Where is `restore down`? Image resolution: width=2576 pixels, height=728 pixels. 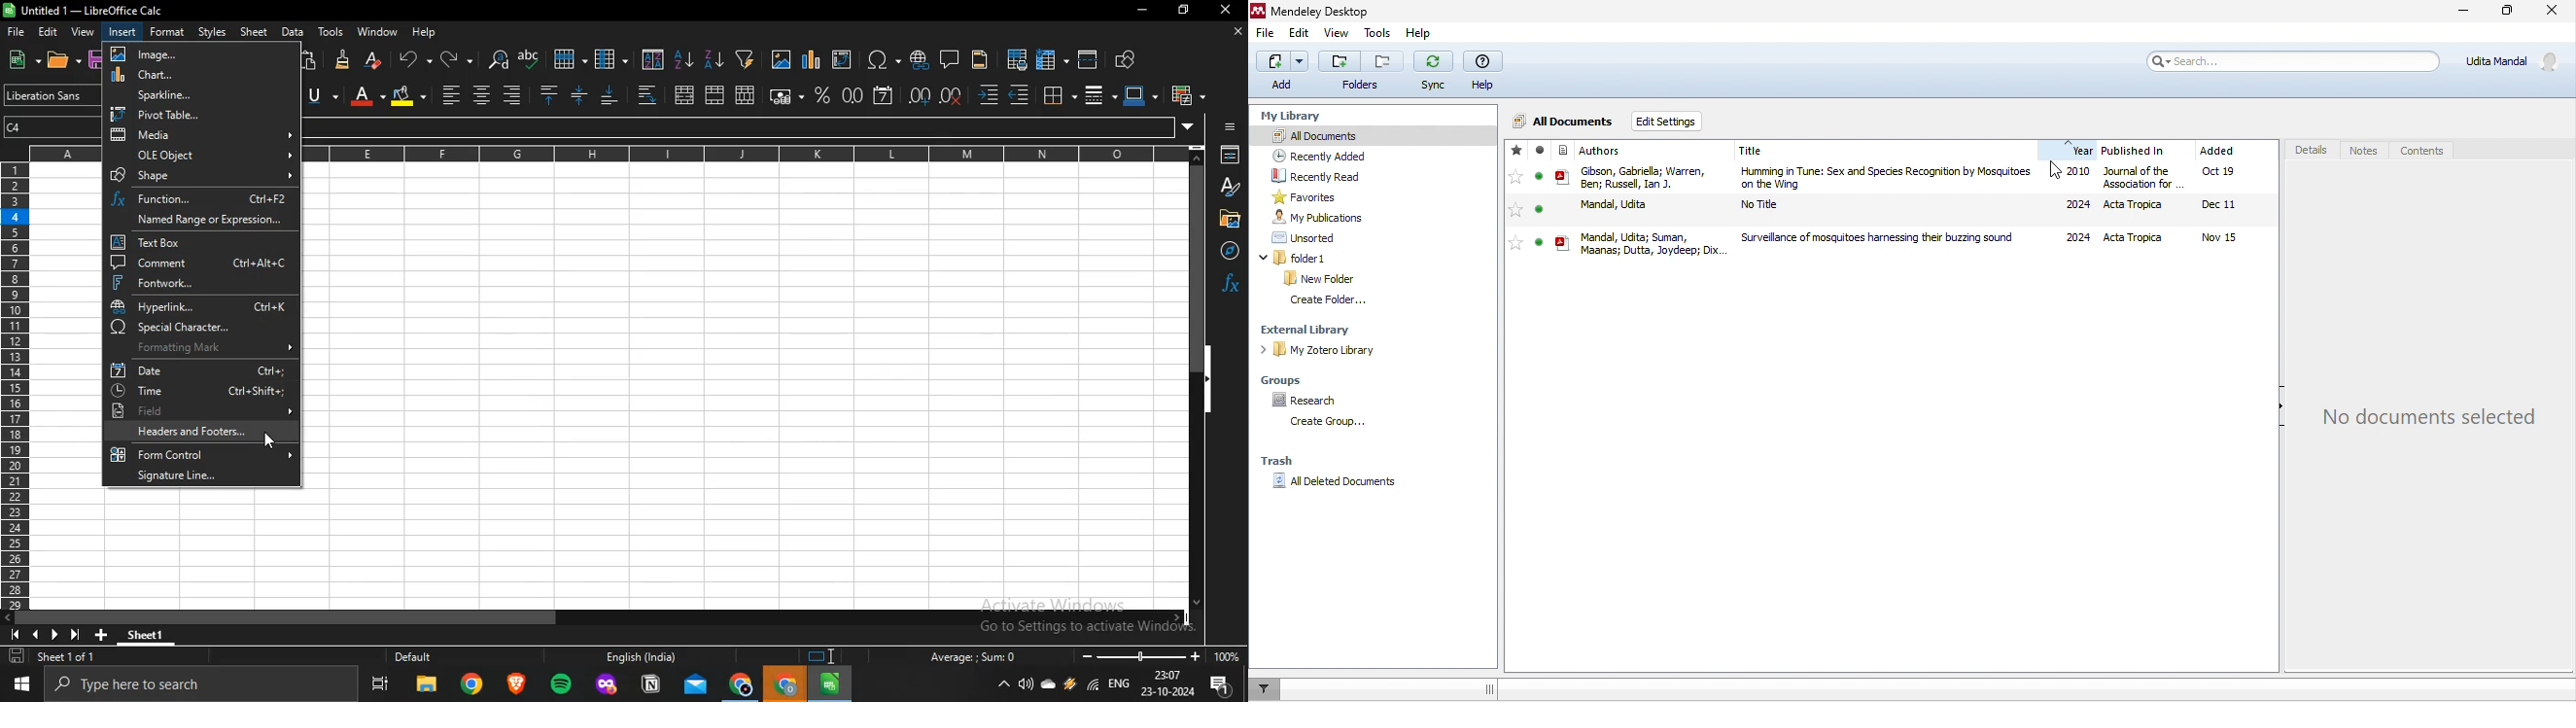 restore down is located at coordinates (1183, 11).